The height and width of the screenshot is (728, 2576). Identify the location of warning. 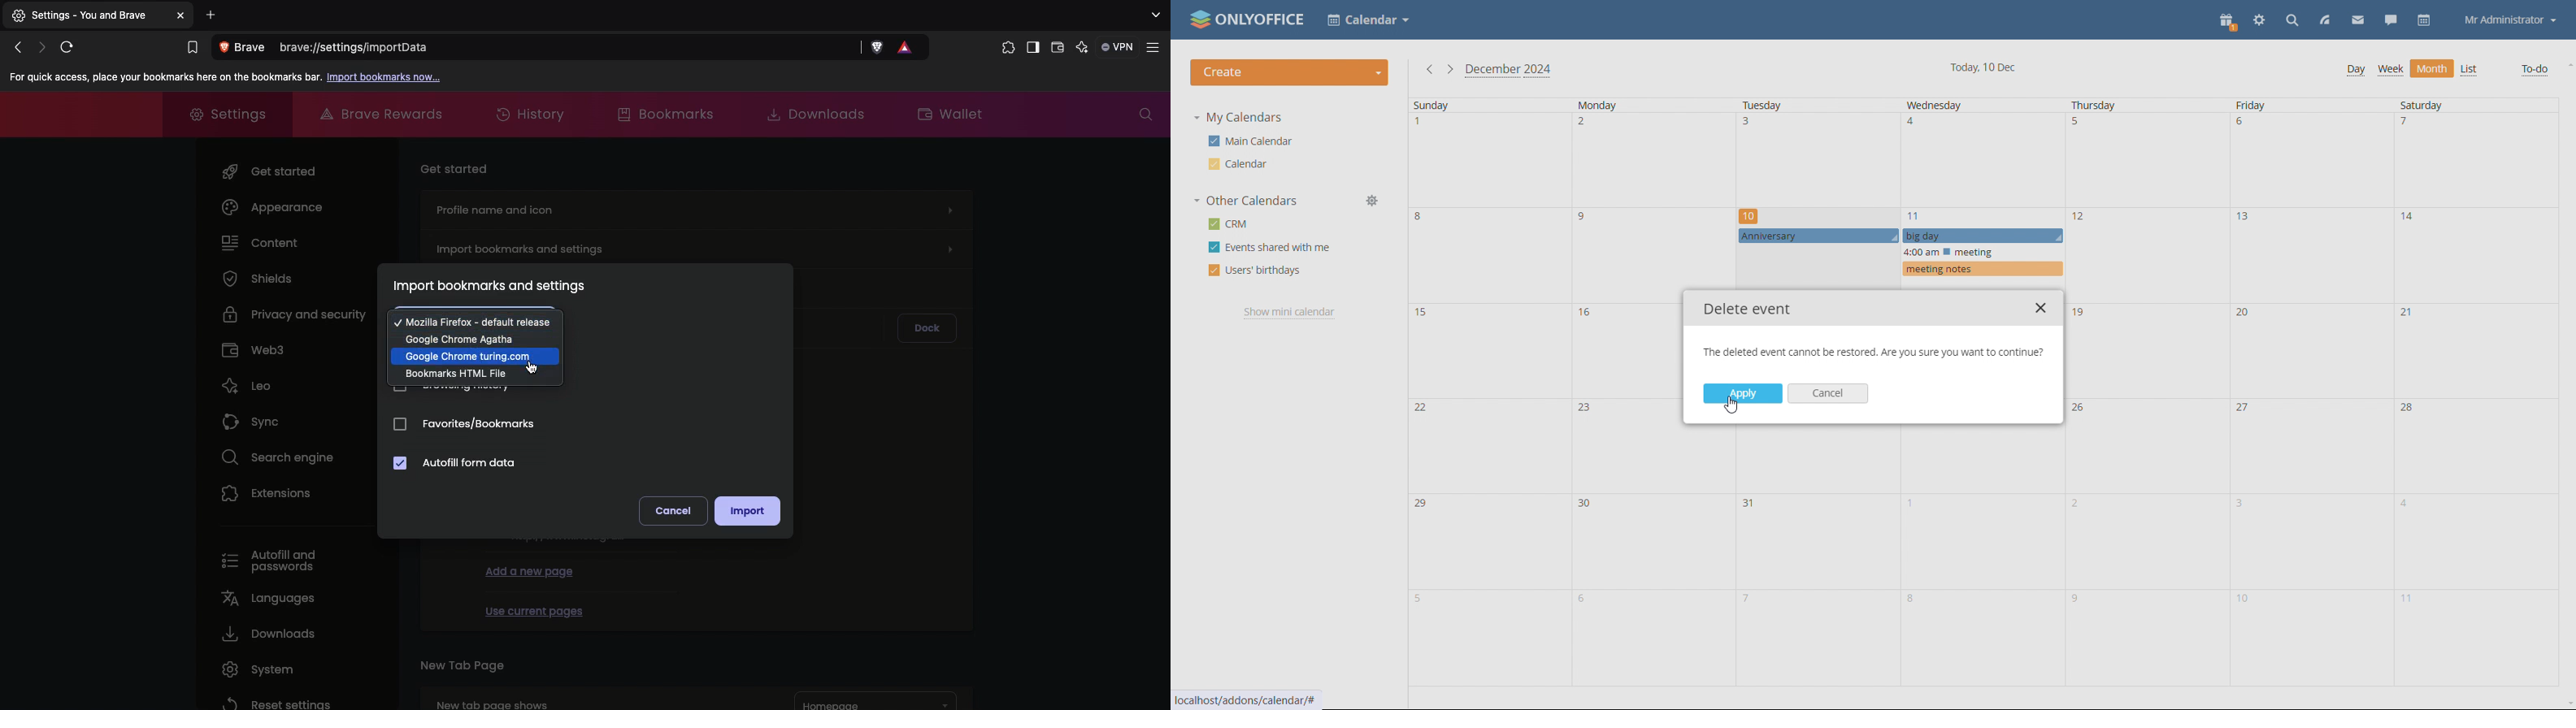
(1871, 354).